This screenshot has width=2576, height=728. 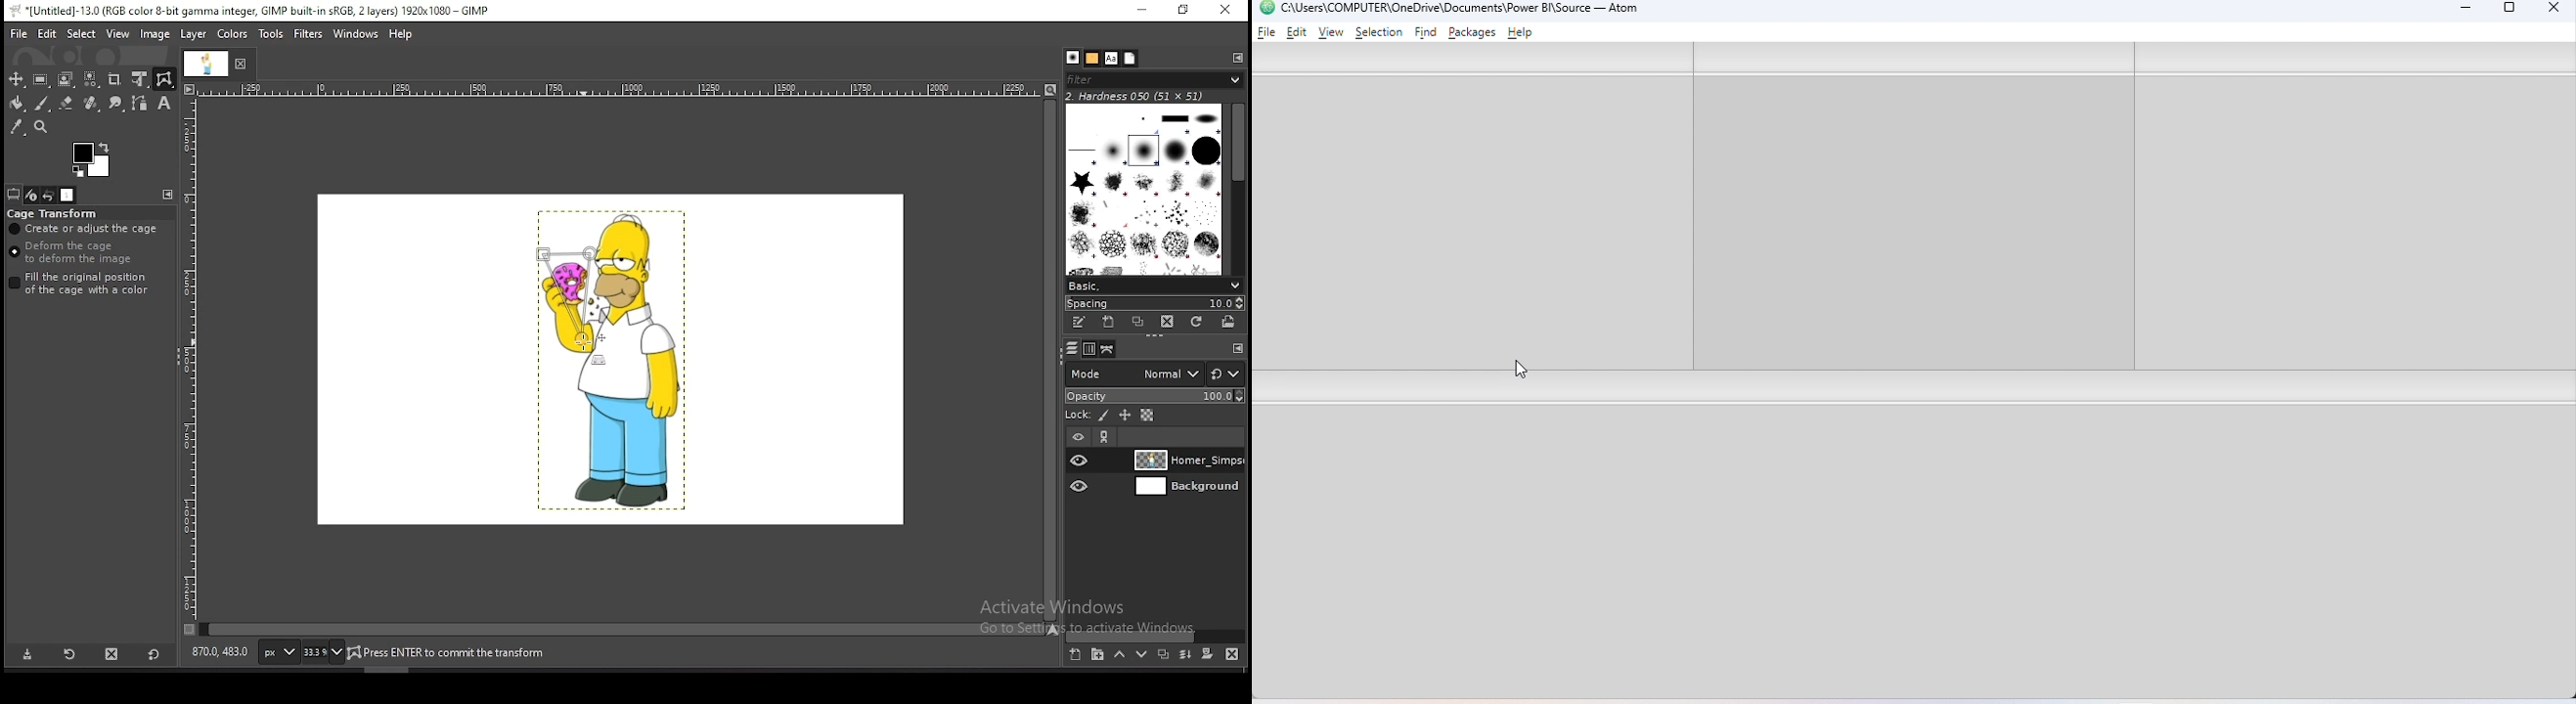 What do you see at coordinates (2461, 11) in the screenshot?
I see `Minimize` at bounding box center [2461, 11].